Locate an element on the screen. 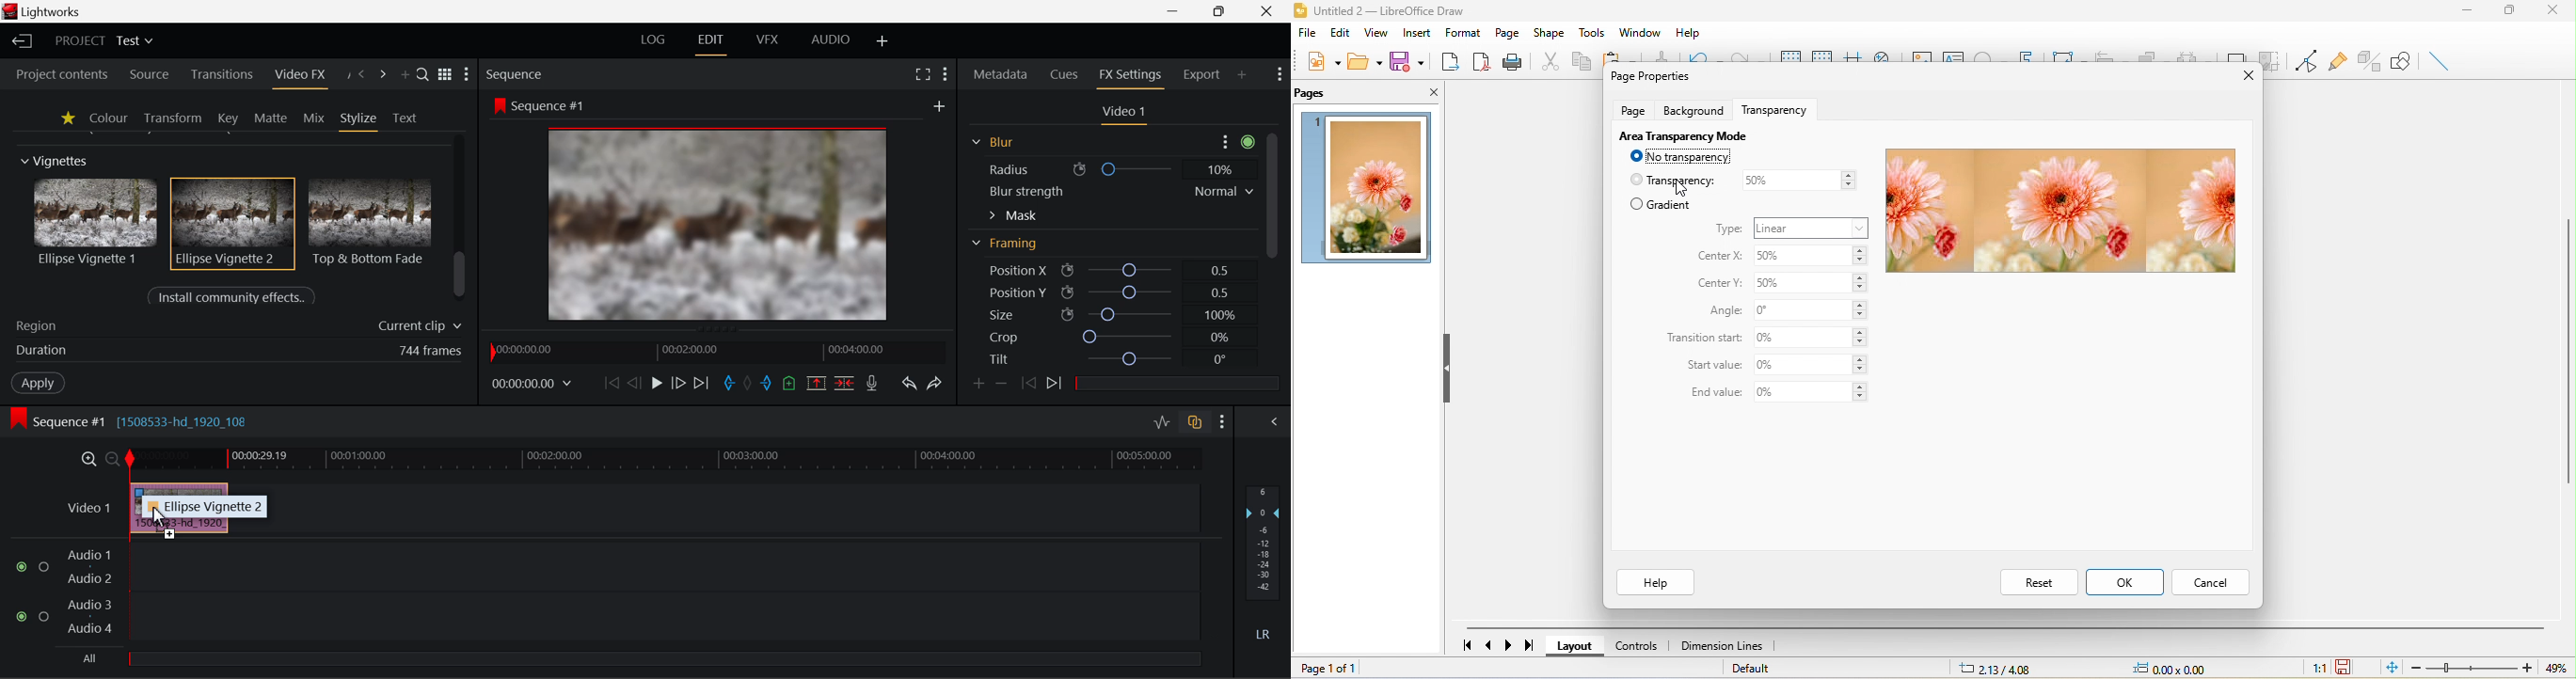 The image size is (2576, 700). insert is located at coordinates (1421, 31).